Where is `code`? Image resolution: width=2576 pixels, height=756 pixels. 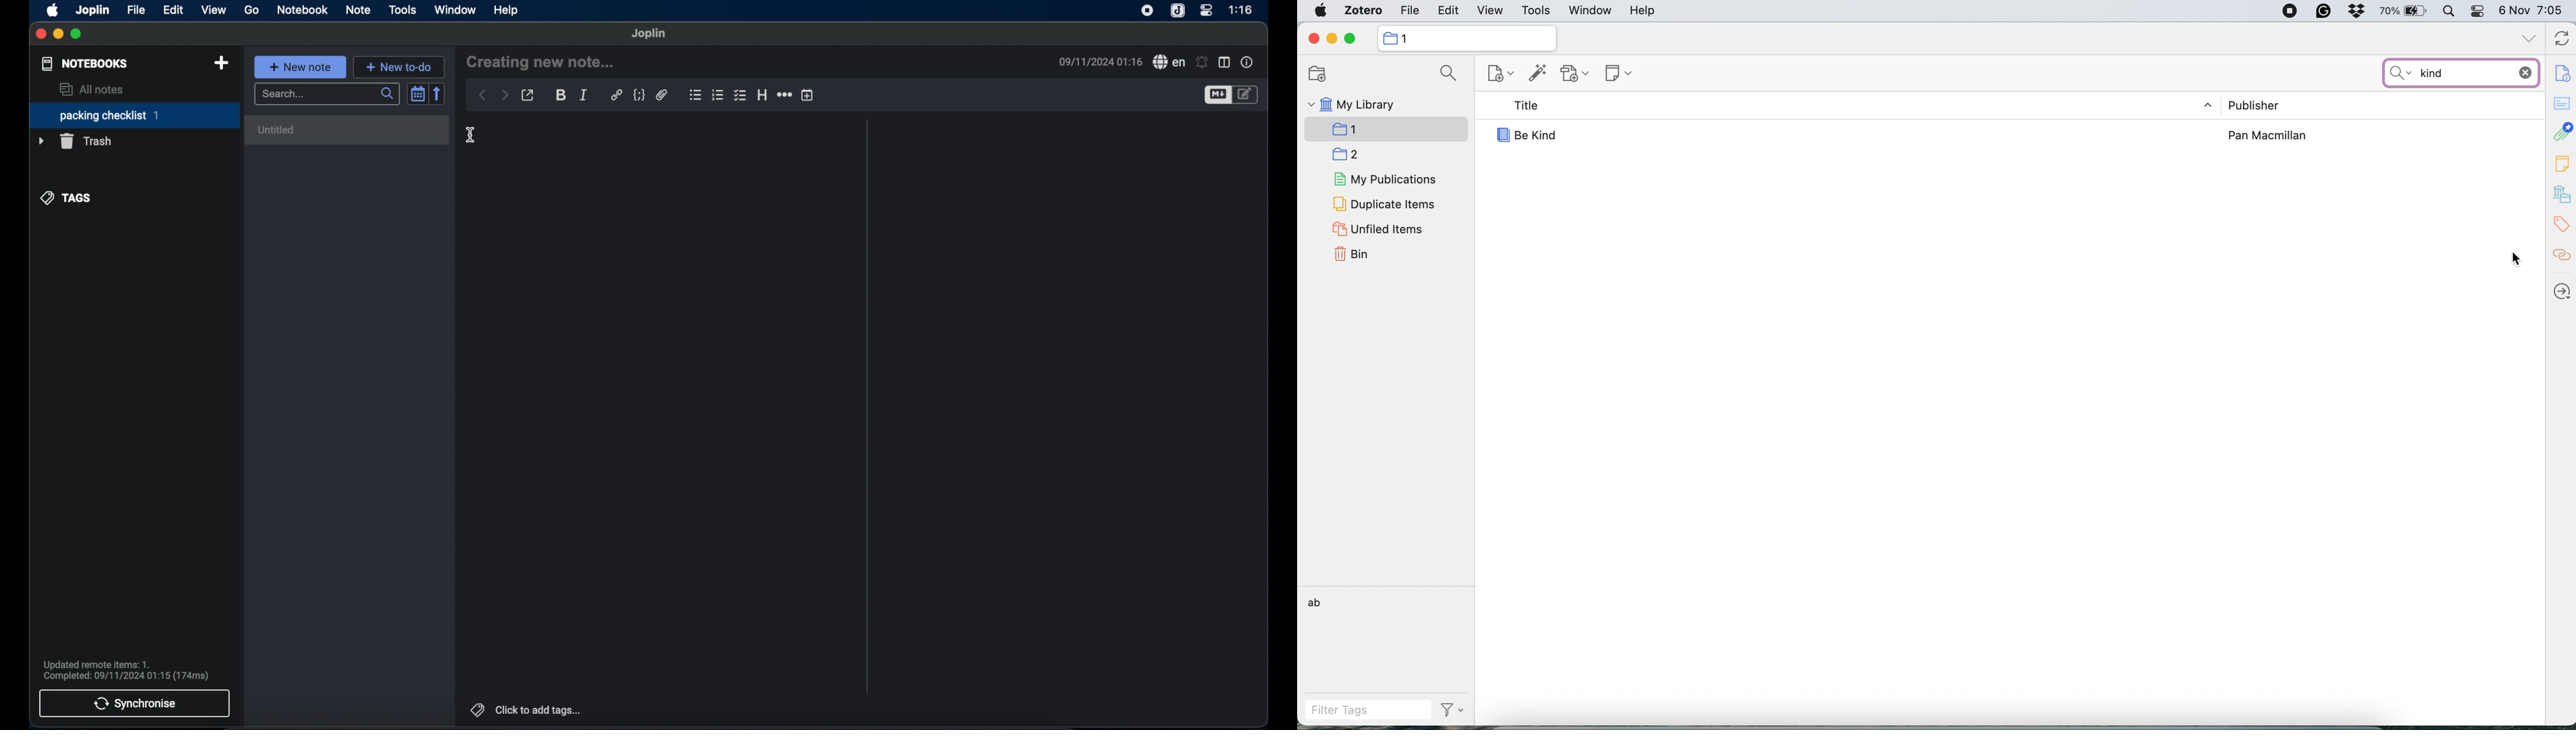
code is located at coordinates (638, 95).